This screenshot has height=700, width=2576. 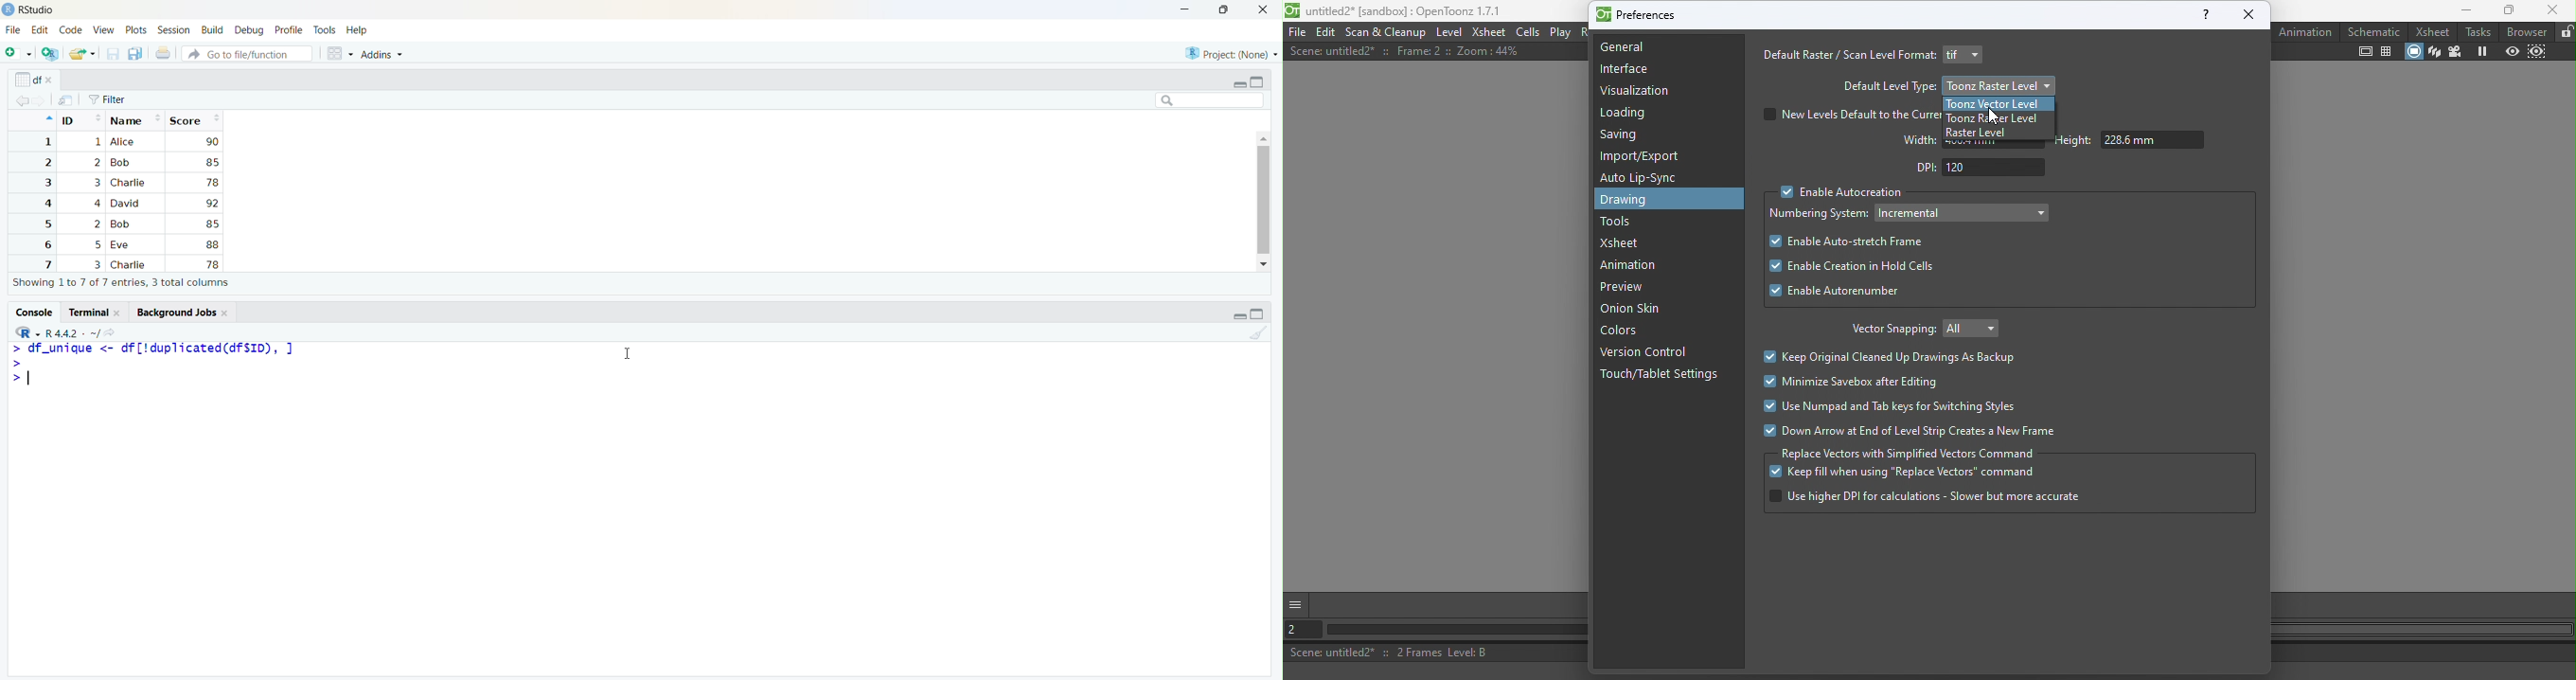 What do you see at coordinates (212, 141) in the screenshot?
I see `90` at bounding box center [212, 141].